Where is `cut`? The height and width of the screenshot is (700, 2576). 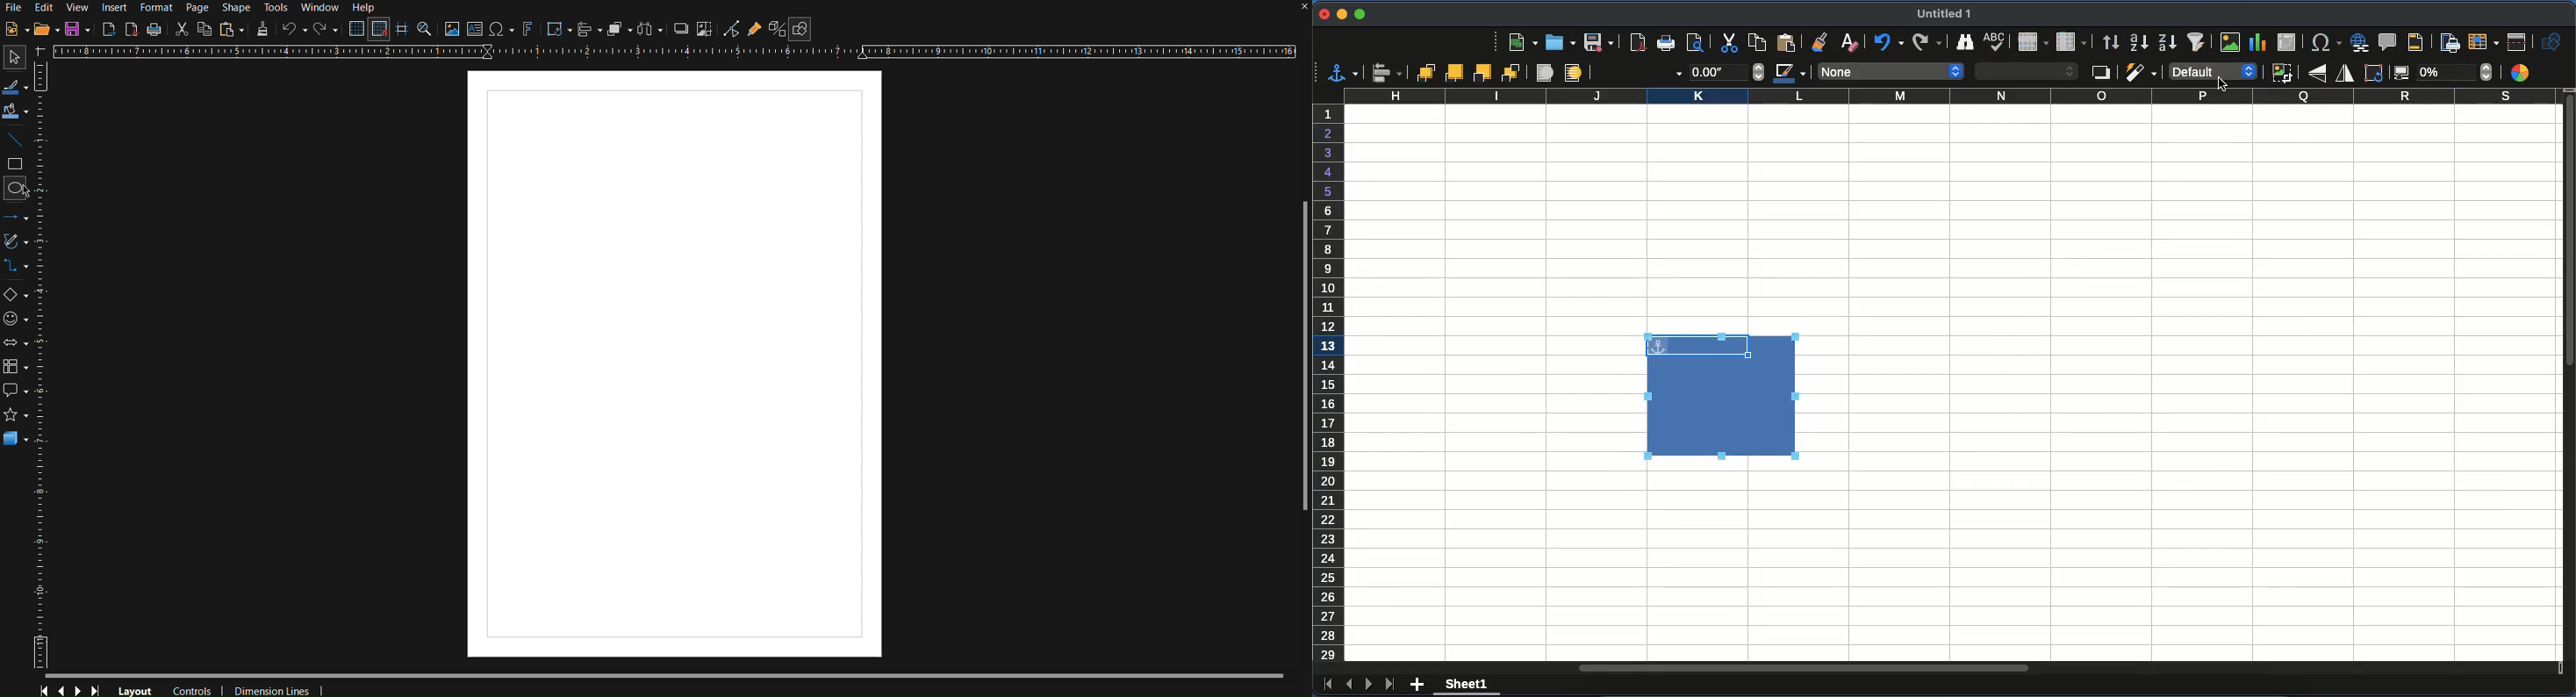
cut is located at coordinates (1726, 44).